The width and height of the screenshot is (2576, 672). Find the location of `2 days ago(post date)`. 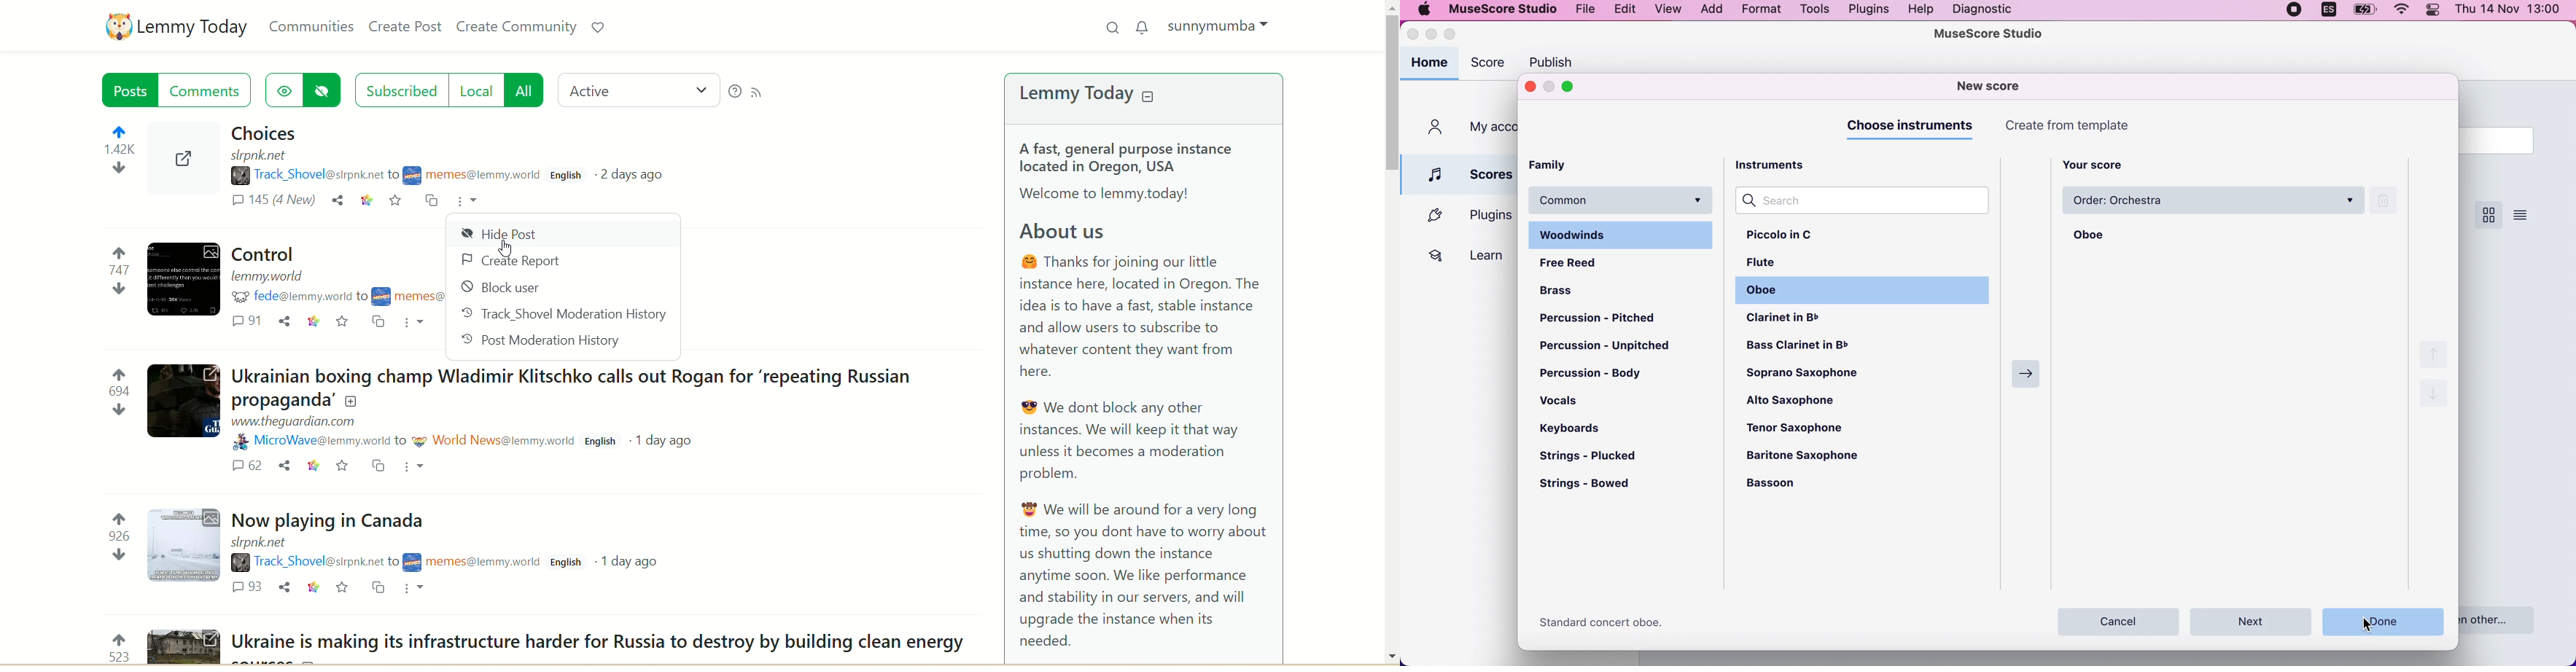

2 days ago(post date) is located at coordinates (639, 178).